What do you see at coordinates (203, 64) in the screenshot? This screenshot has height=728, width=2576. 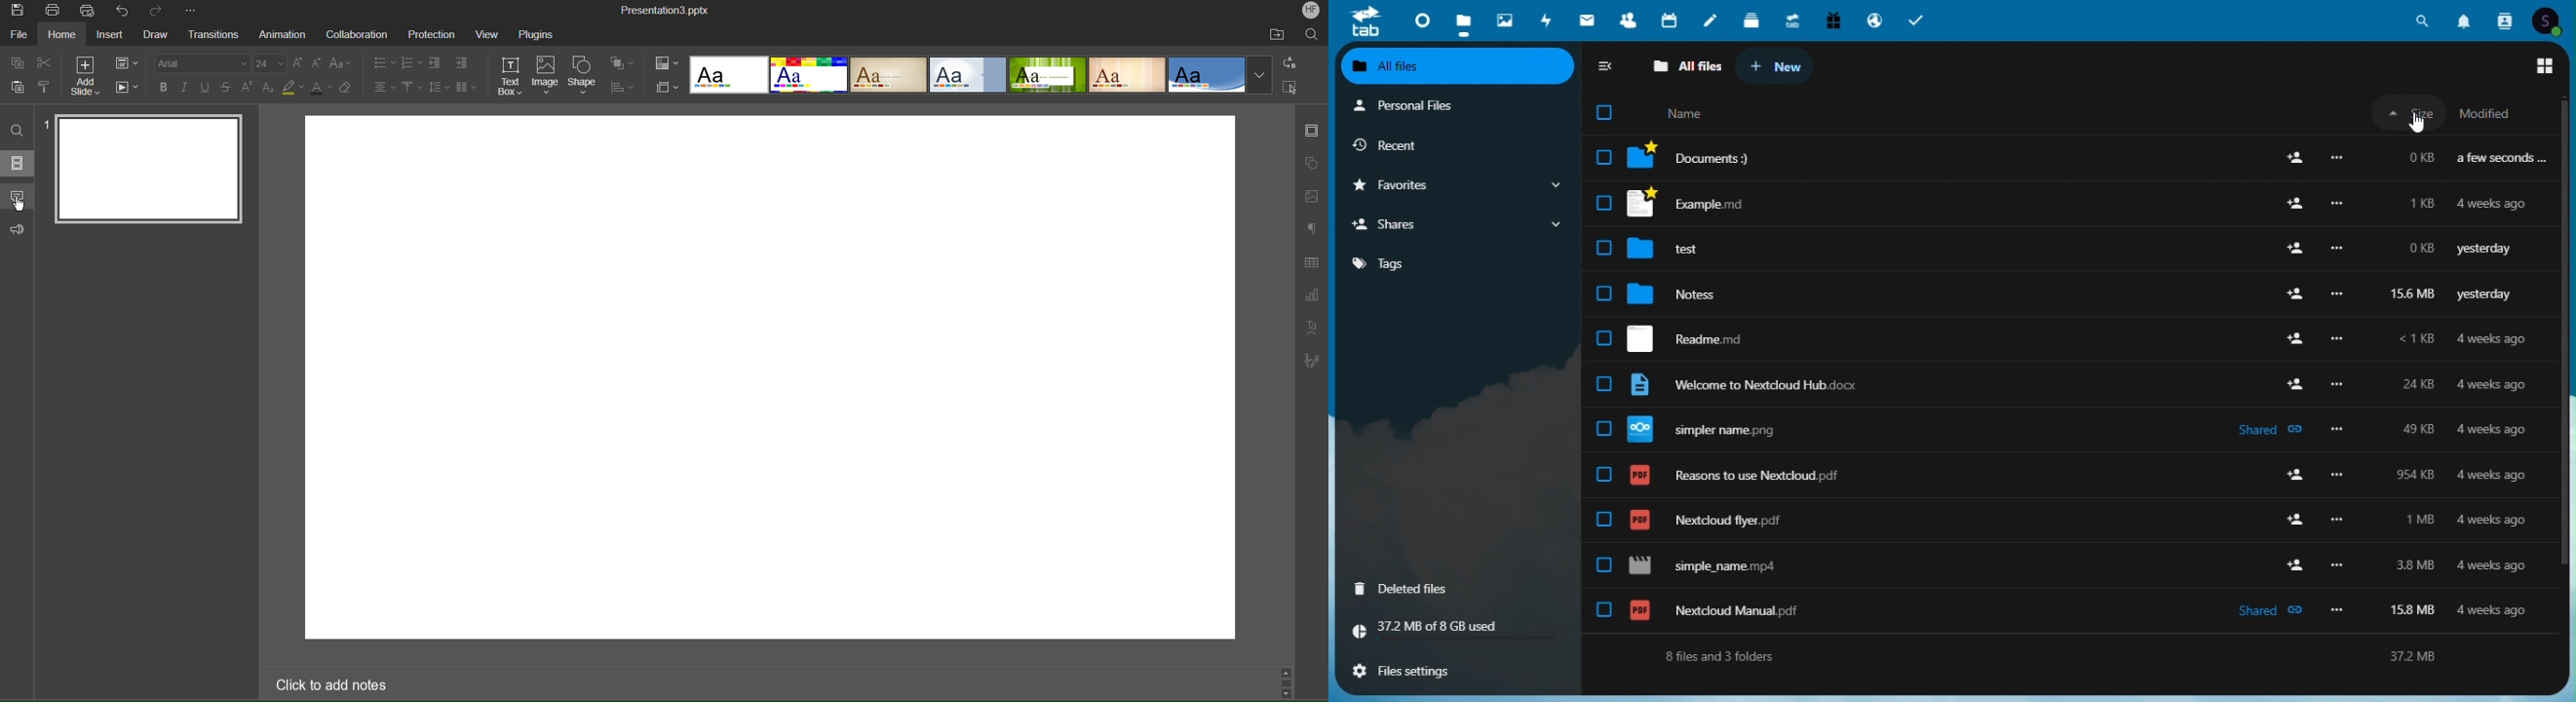 I see `Font` at bounding box center [203, 64].